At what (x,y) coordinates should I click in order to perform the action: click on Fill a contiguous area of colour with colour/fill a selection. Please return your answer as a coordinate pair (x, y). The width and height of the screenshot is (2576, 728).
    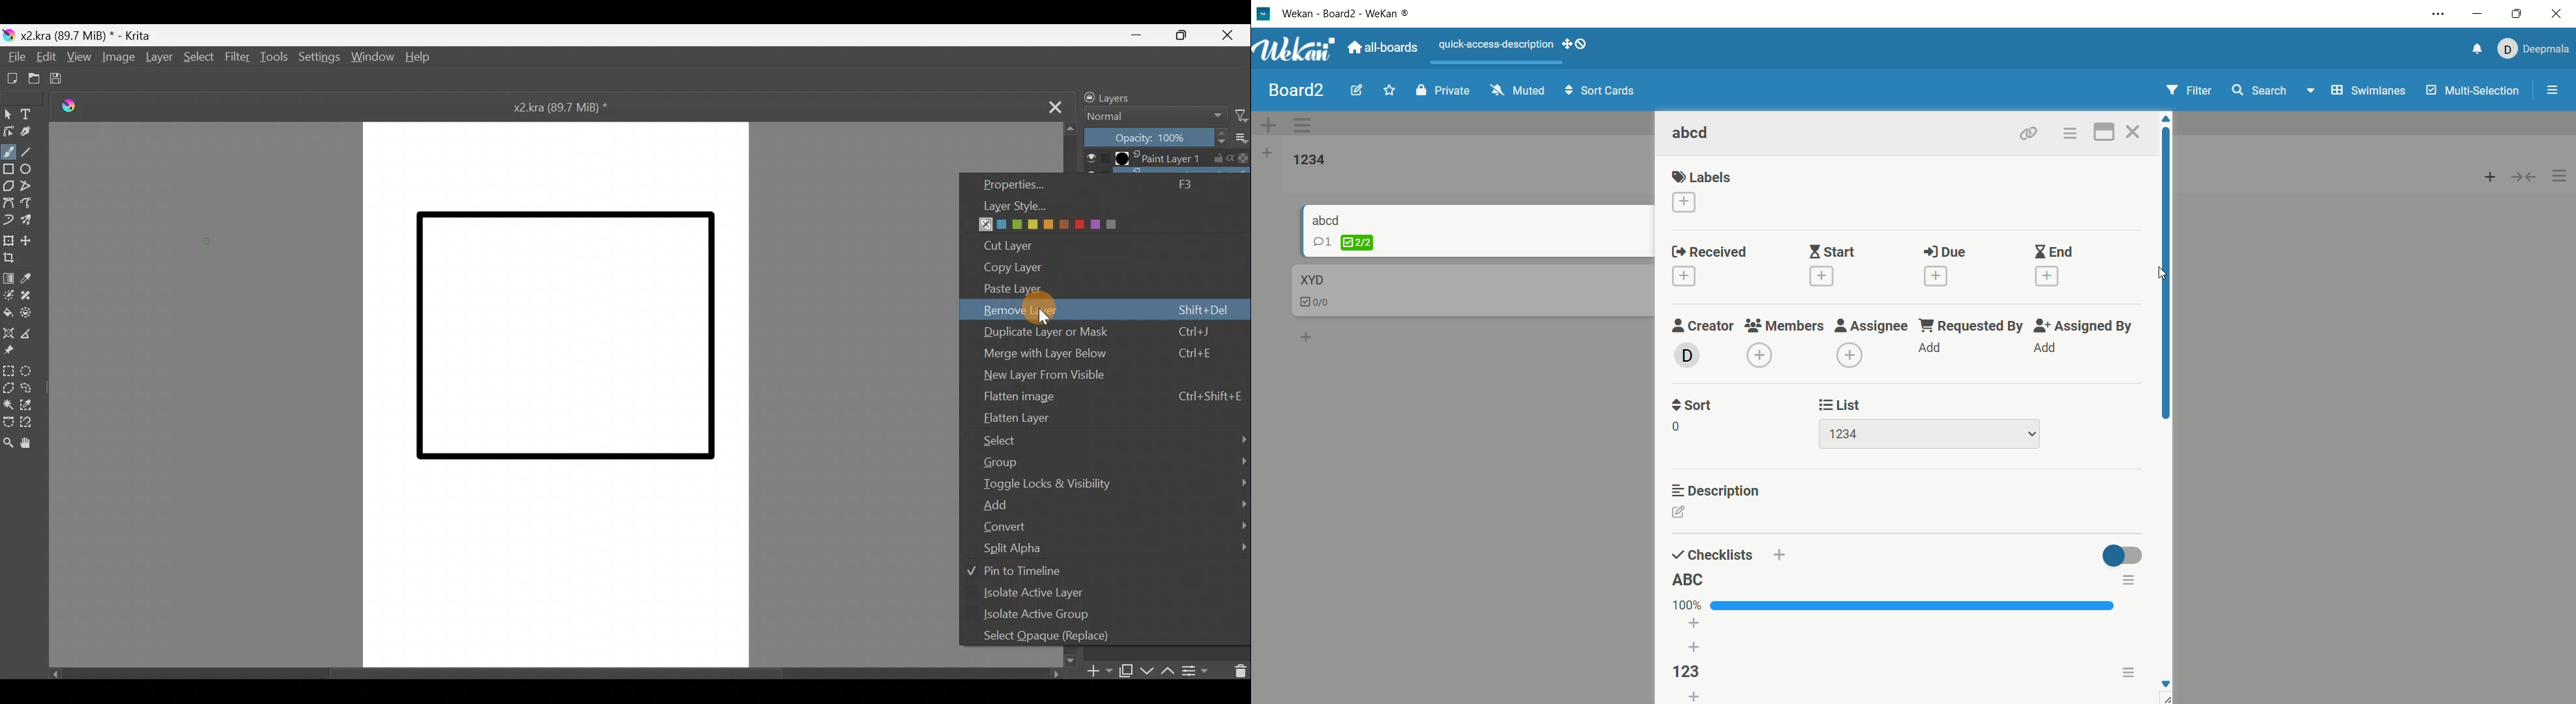
    Looking at the image, I should click on (9, 313).